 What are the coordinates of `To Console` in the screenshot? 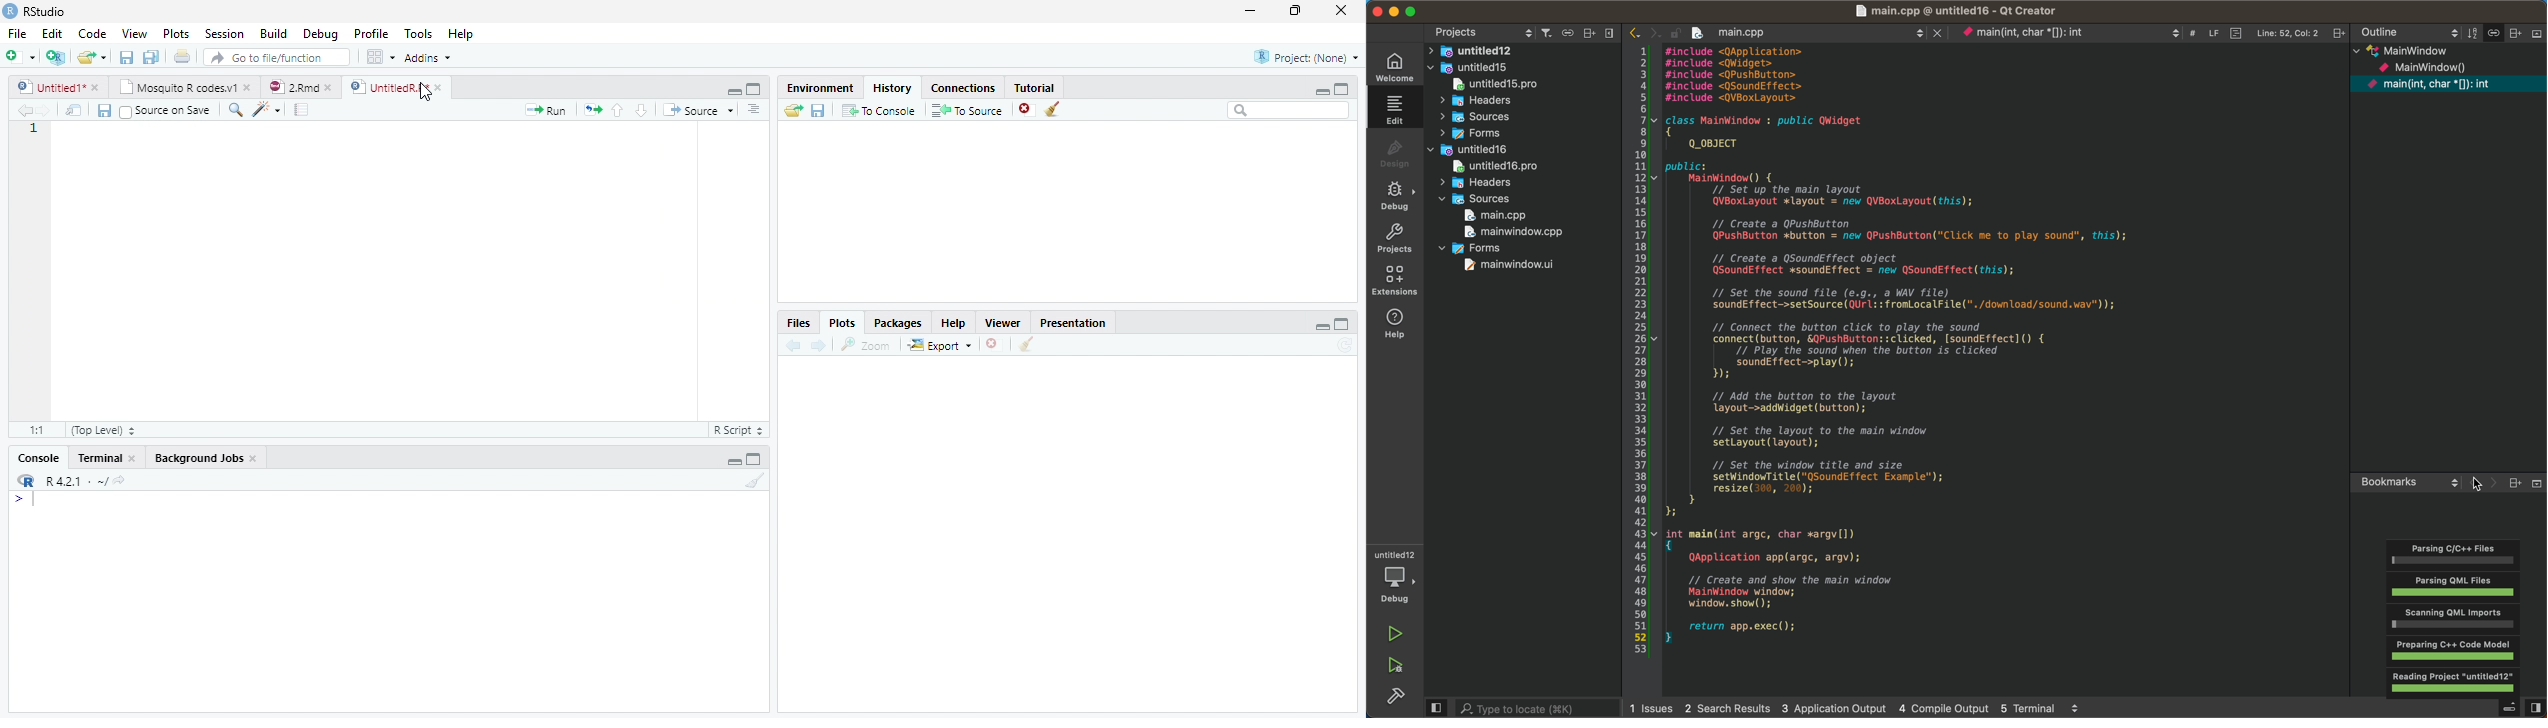 It's located at (879, 110).